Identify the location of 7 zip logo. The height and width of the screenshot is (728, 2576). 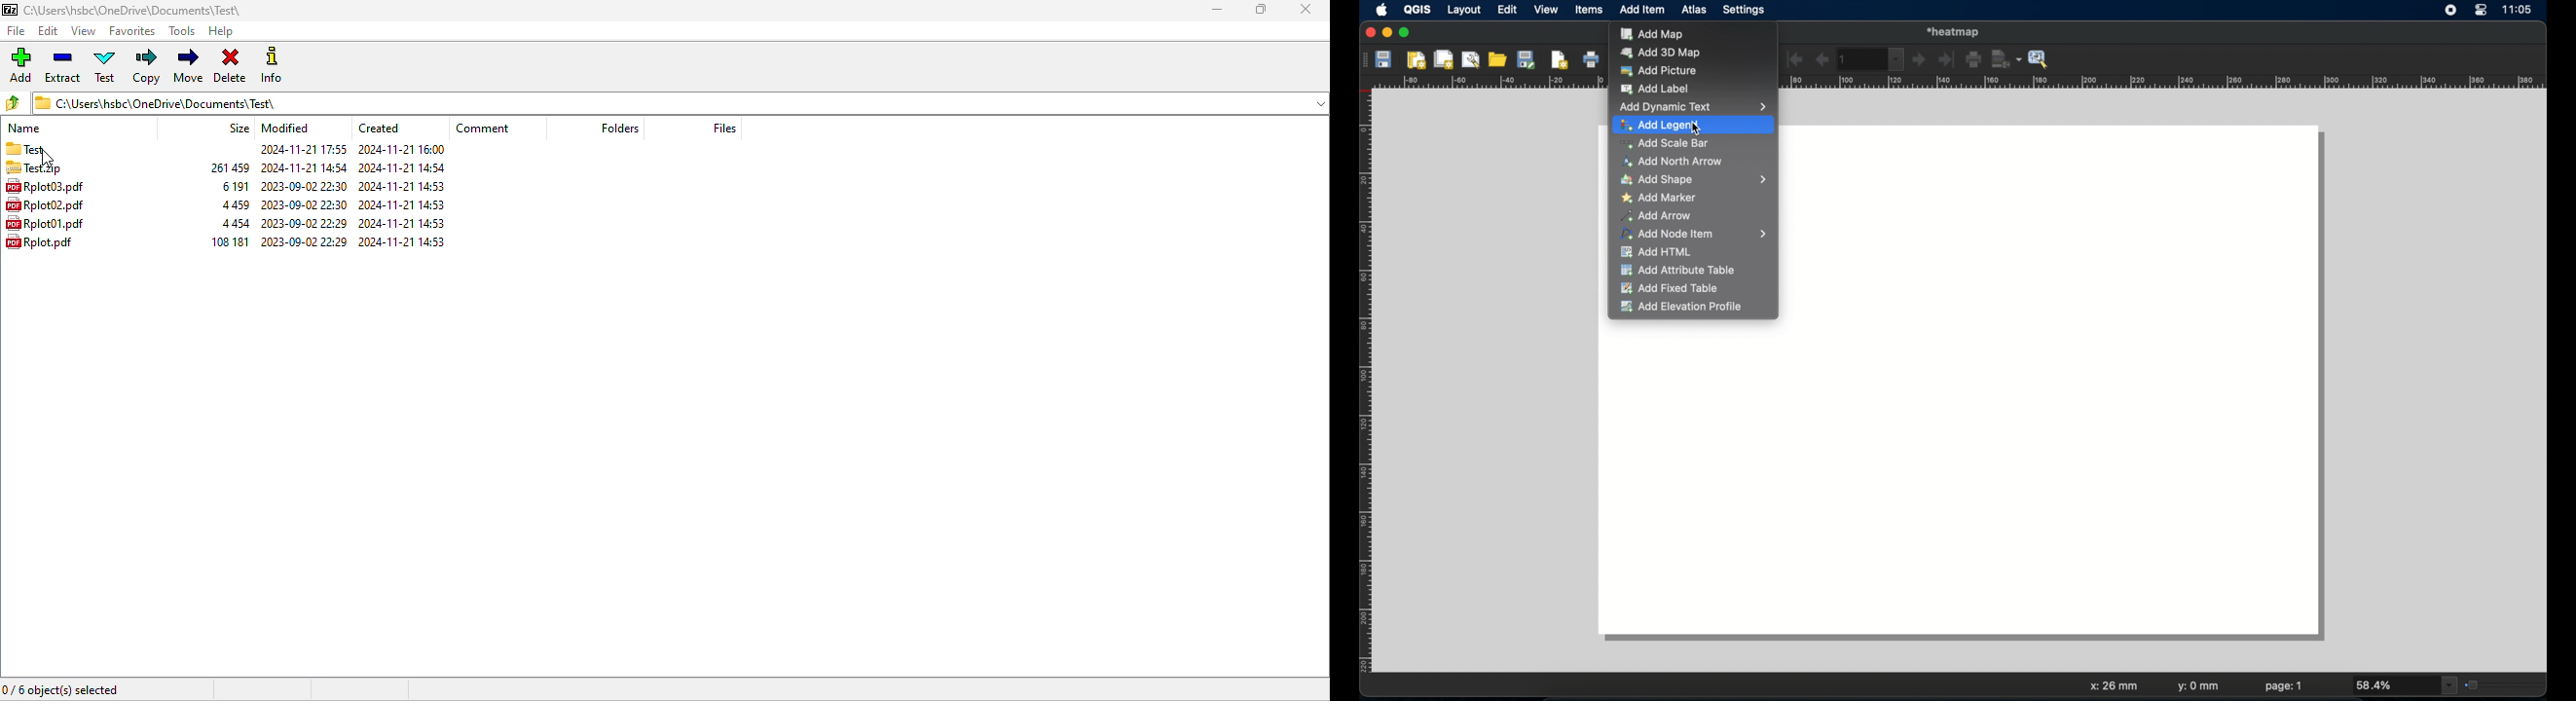
(10, 11).